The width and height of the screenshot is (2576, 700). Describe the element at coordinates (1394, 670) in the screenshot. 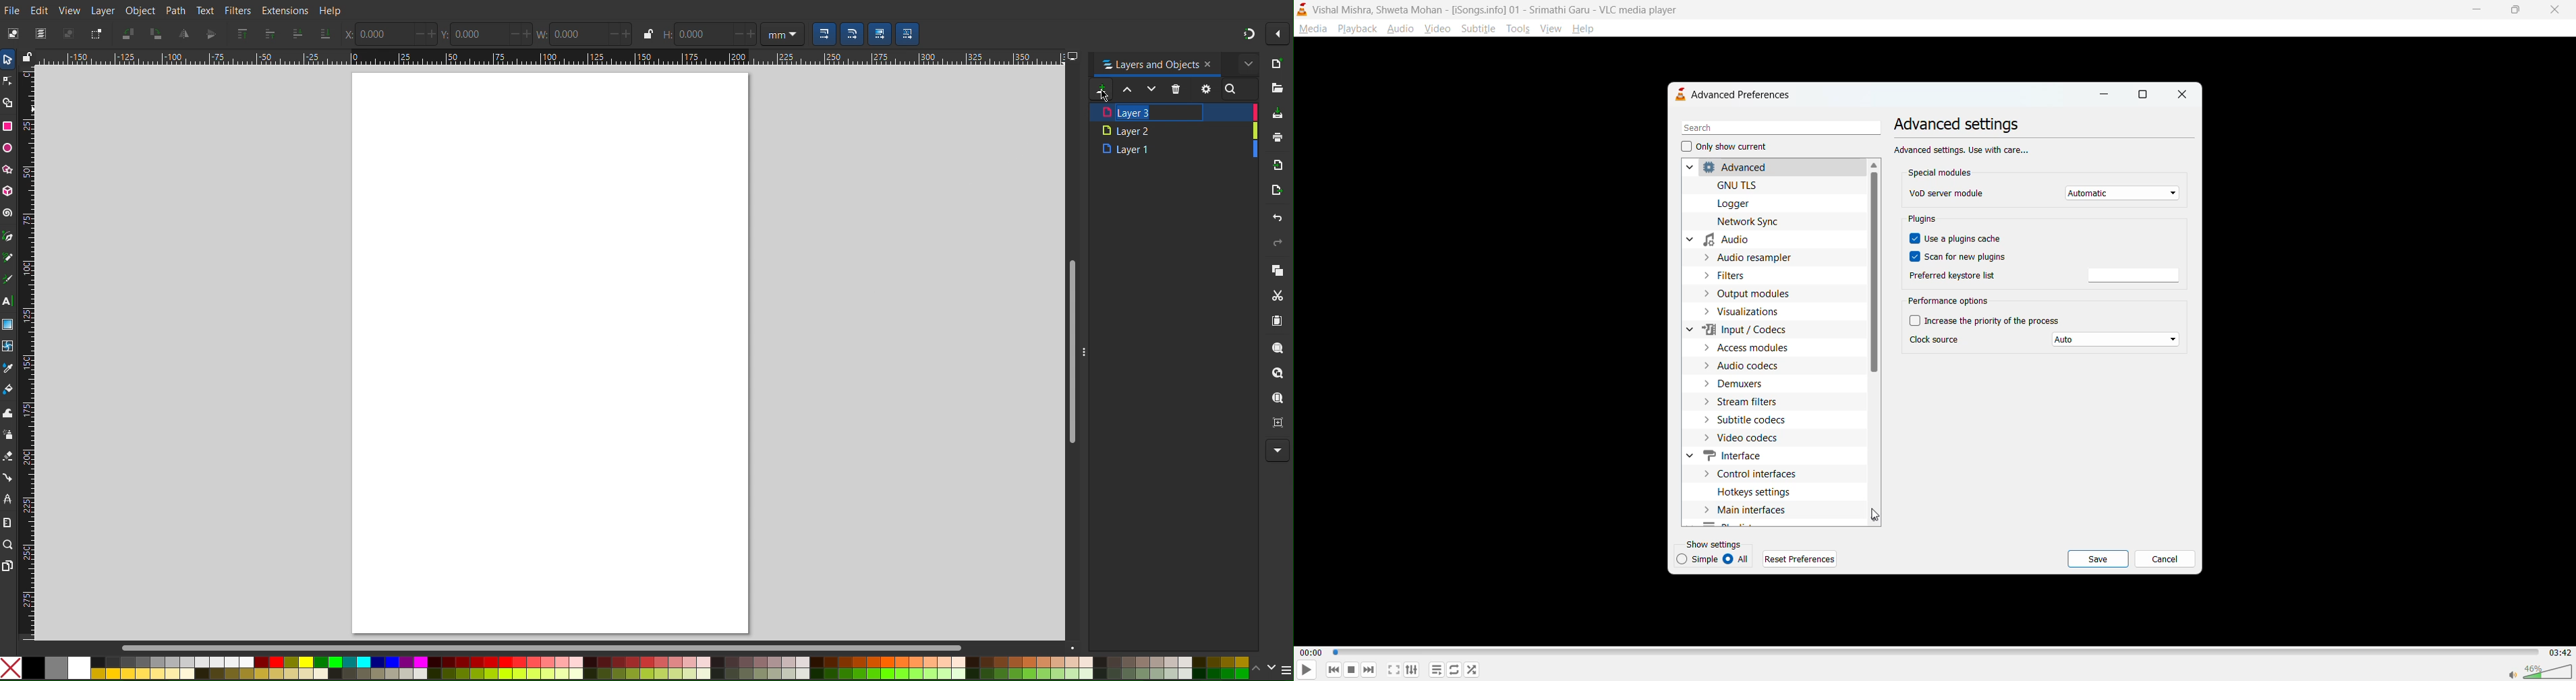

I see `fullscreen` at that location.